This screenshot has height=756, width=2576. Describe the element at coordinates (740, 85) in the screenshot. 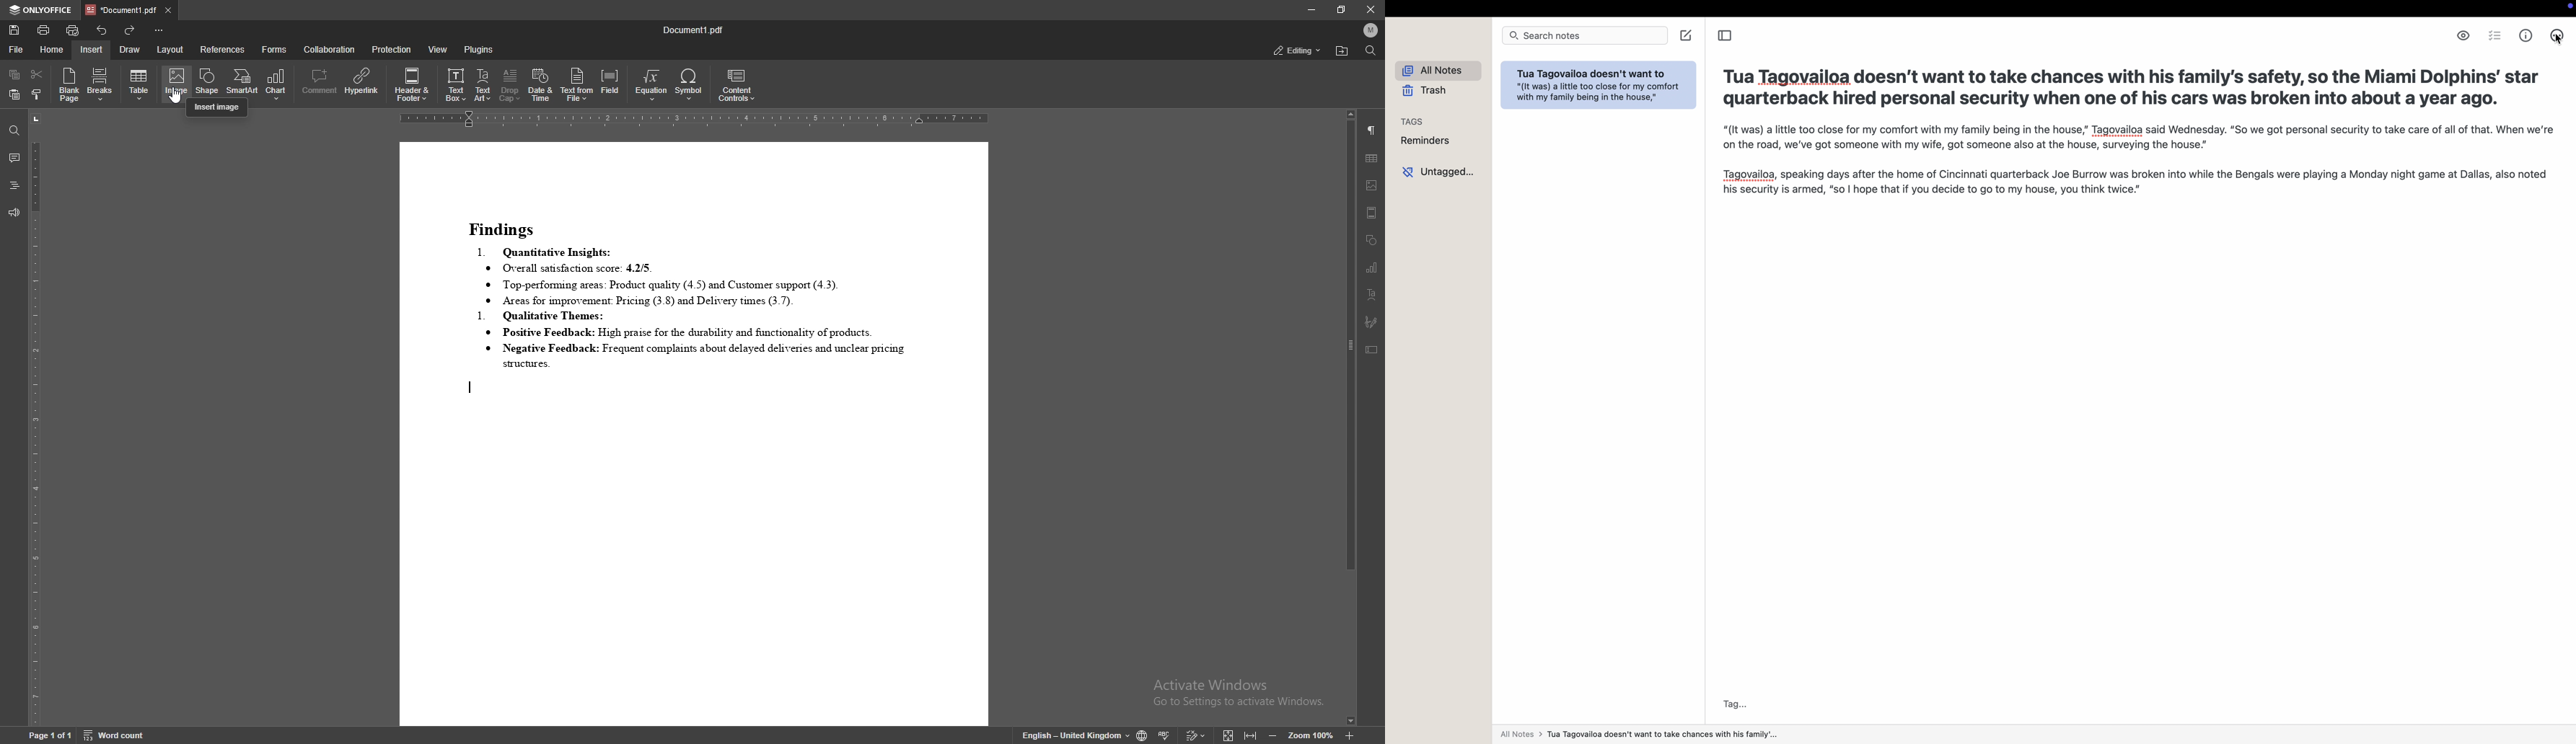

I see `content controls` at that location.